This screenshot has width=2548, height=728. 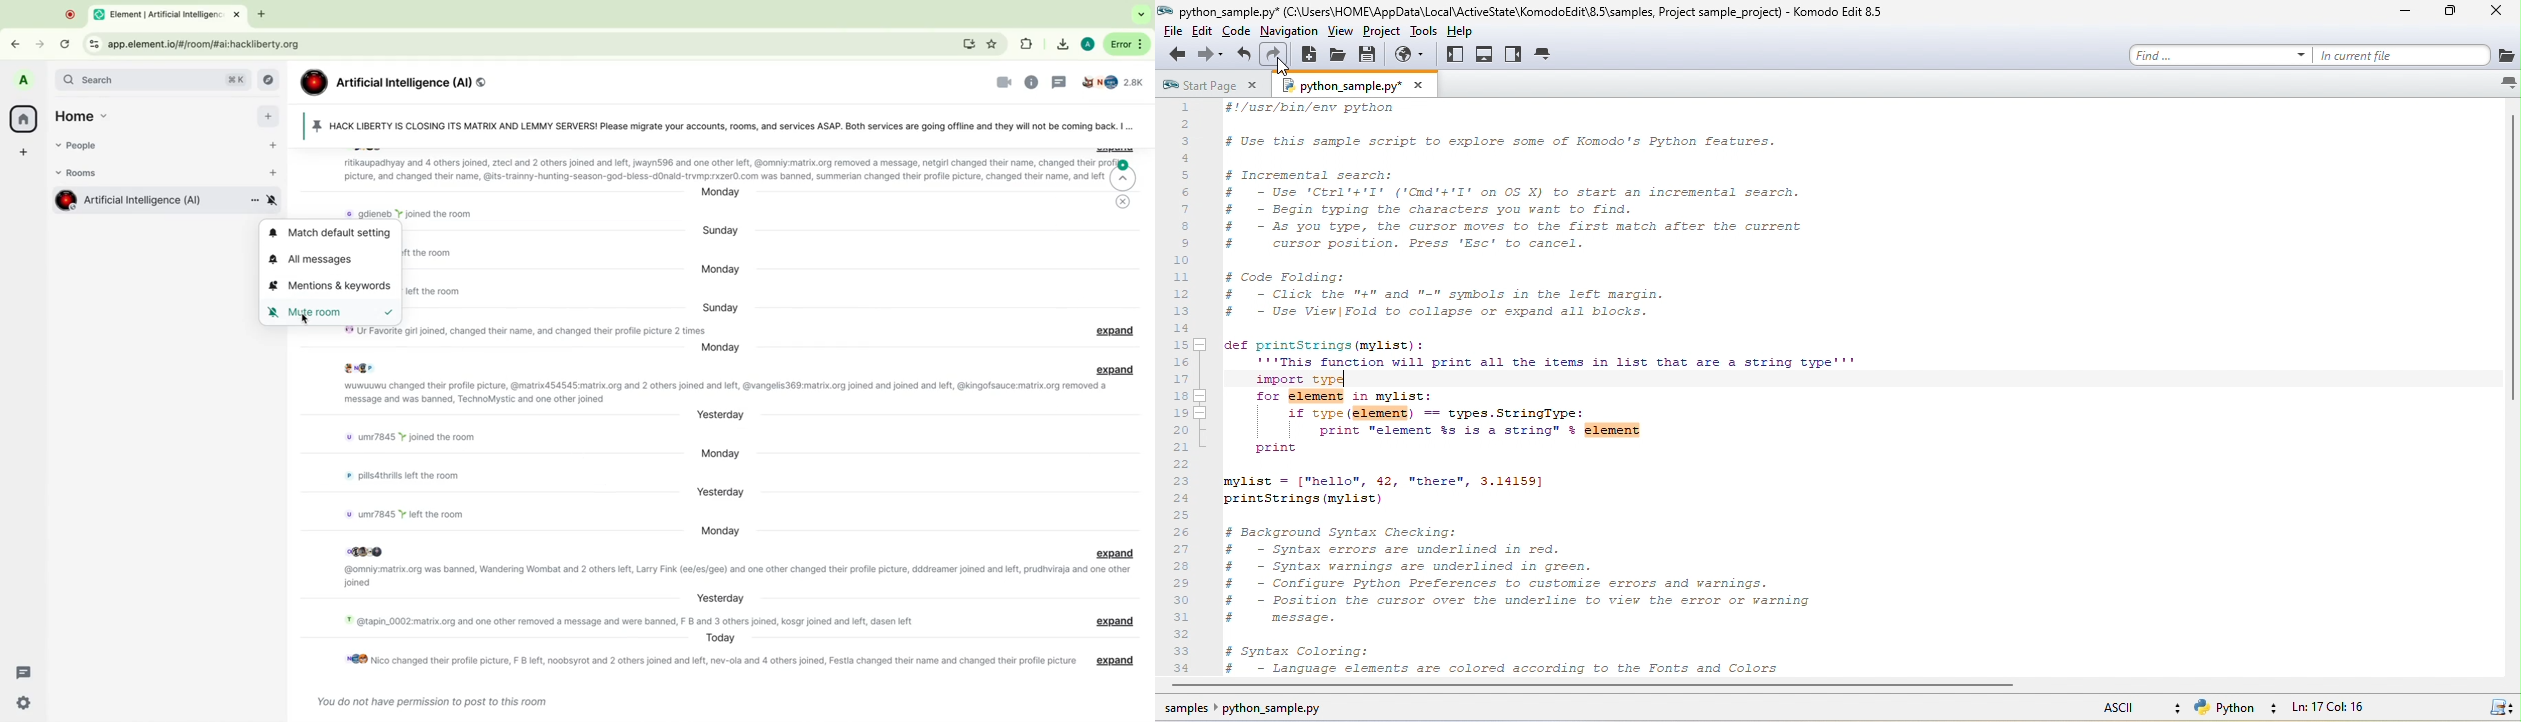 What do you see at coordinates (400, 78) in the screenshot?
I see `group name` at bounding box center [400, 78].